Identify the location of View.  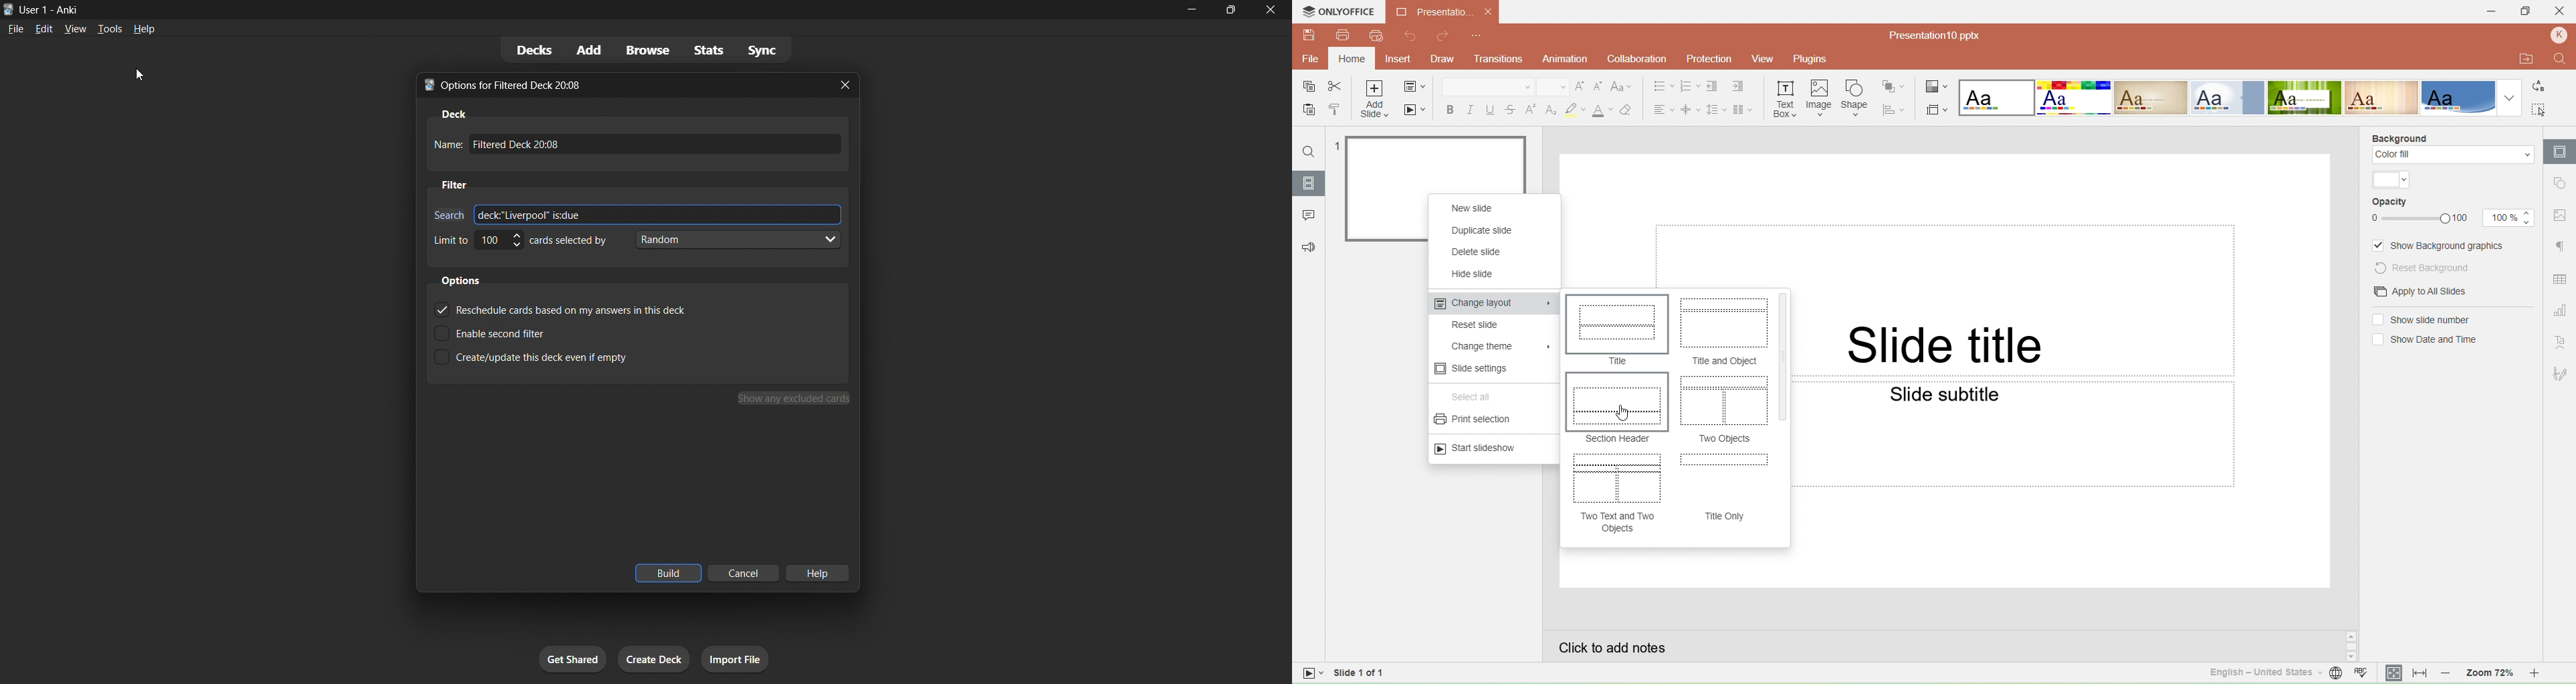
(1761, 60).